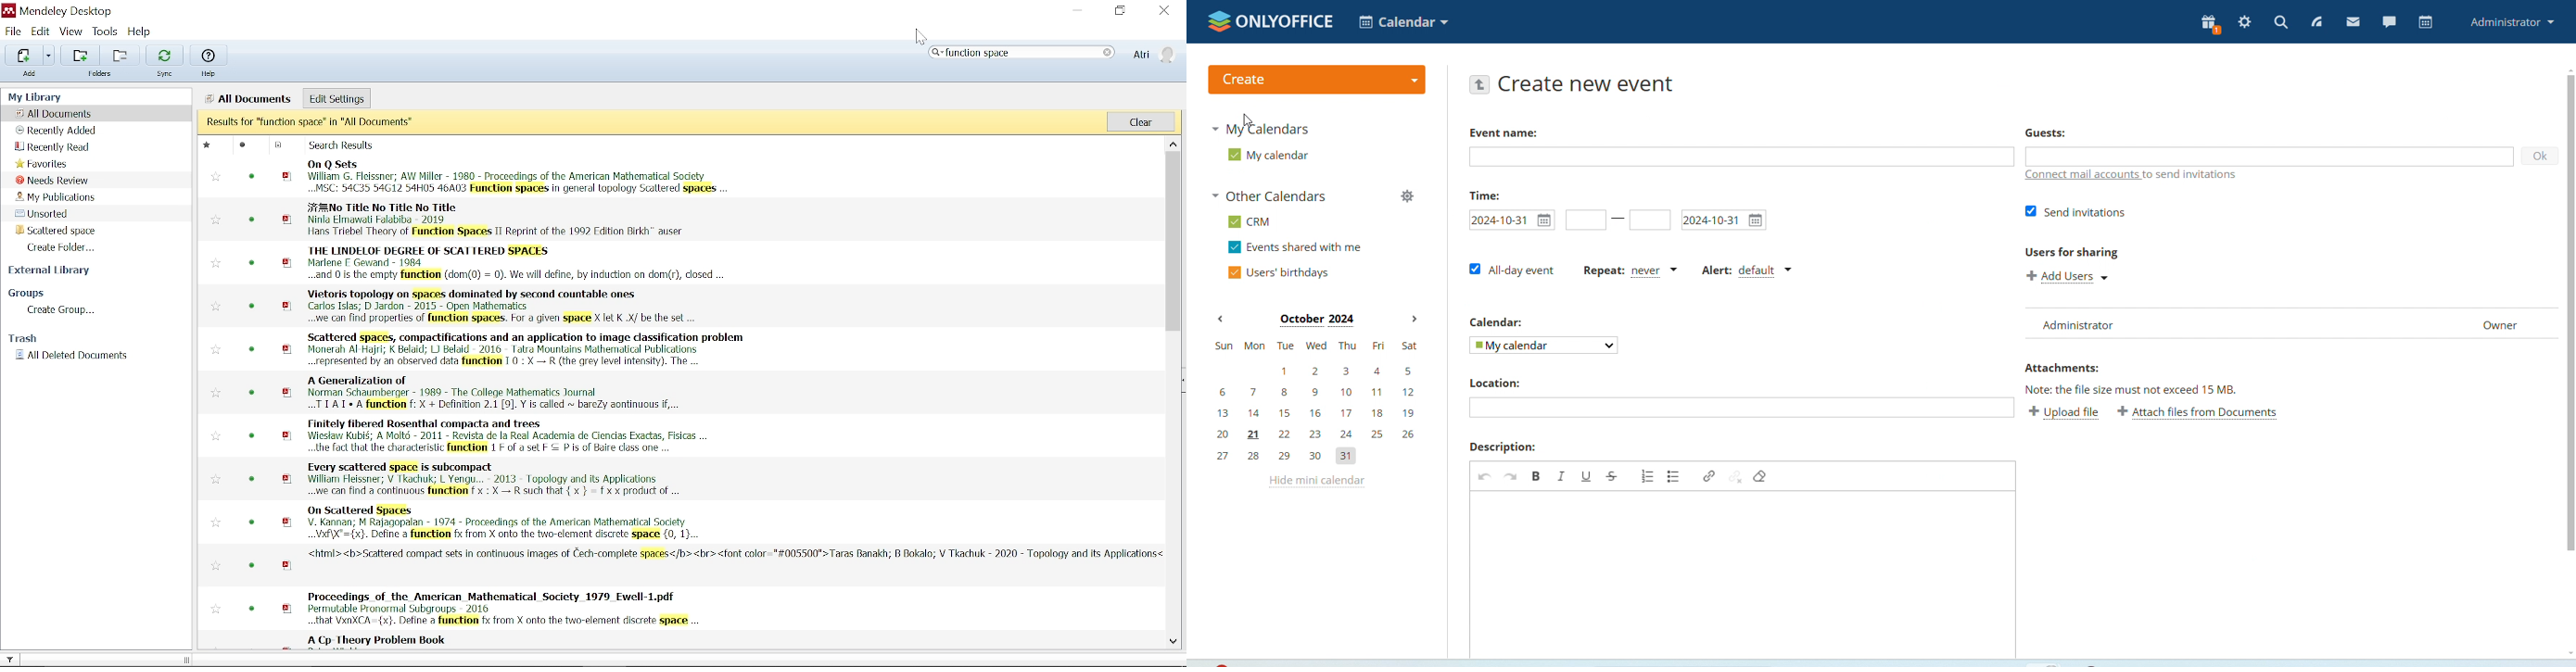 This screenshot has height=672, width=2576. I want to click on calendar, so click(2427, 22).